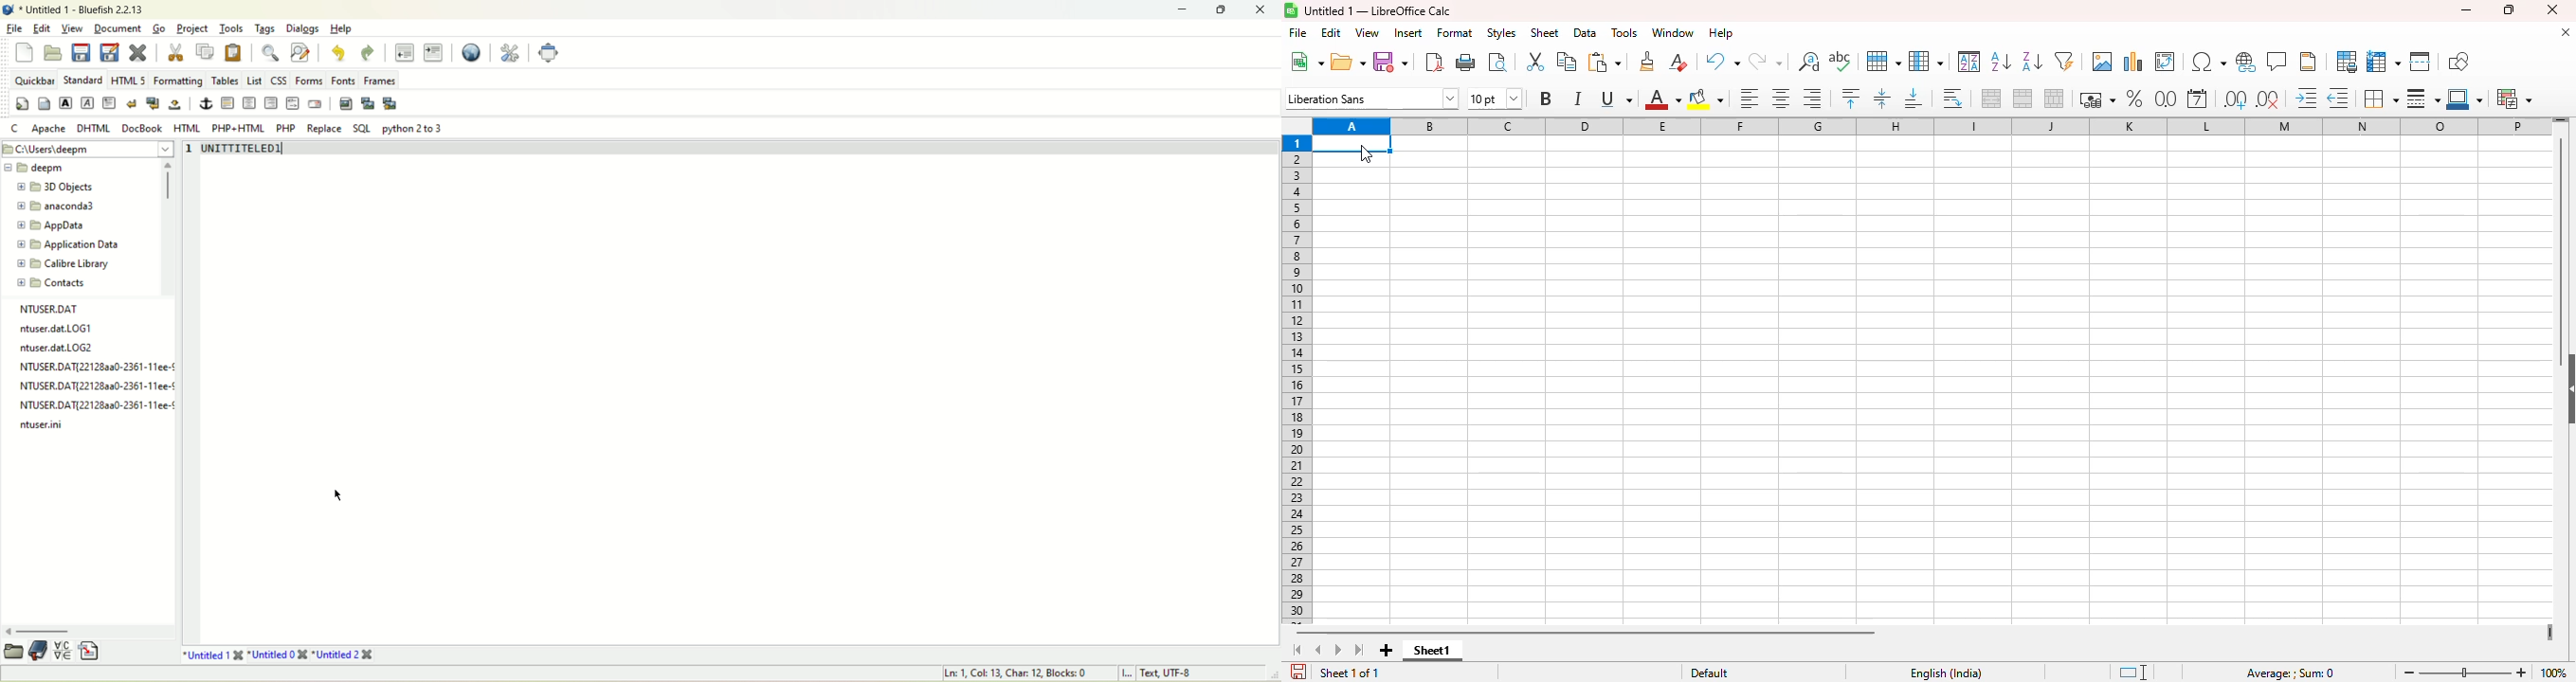 The height and width of the screenshot is (700, 2576). I want to click on non breaking space, so click(180, 103).